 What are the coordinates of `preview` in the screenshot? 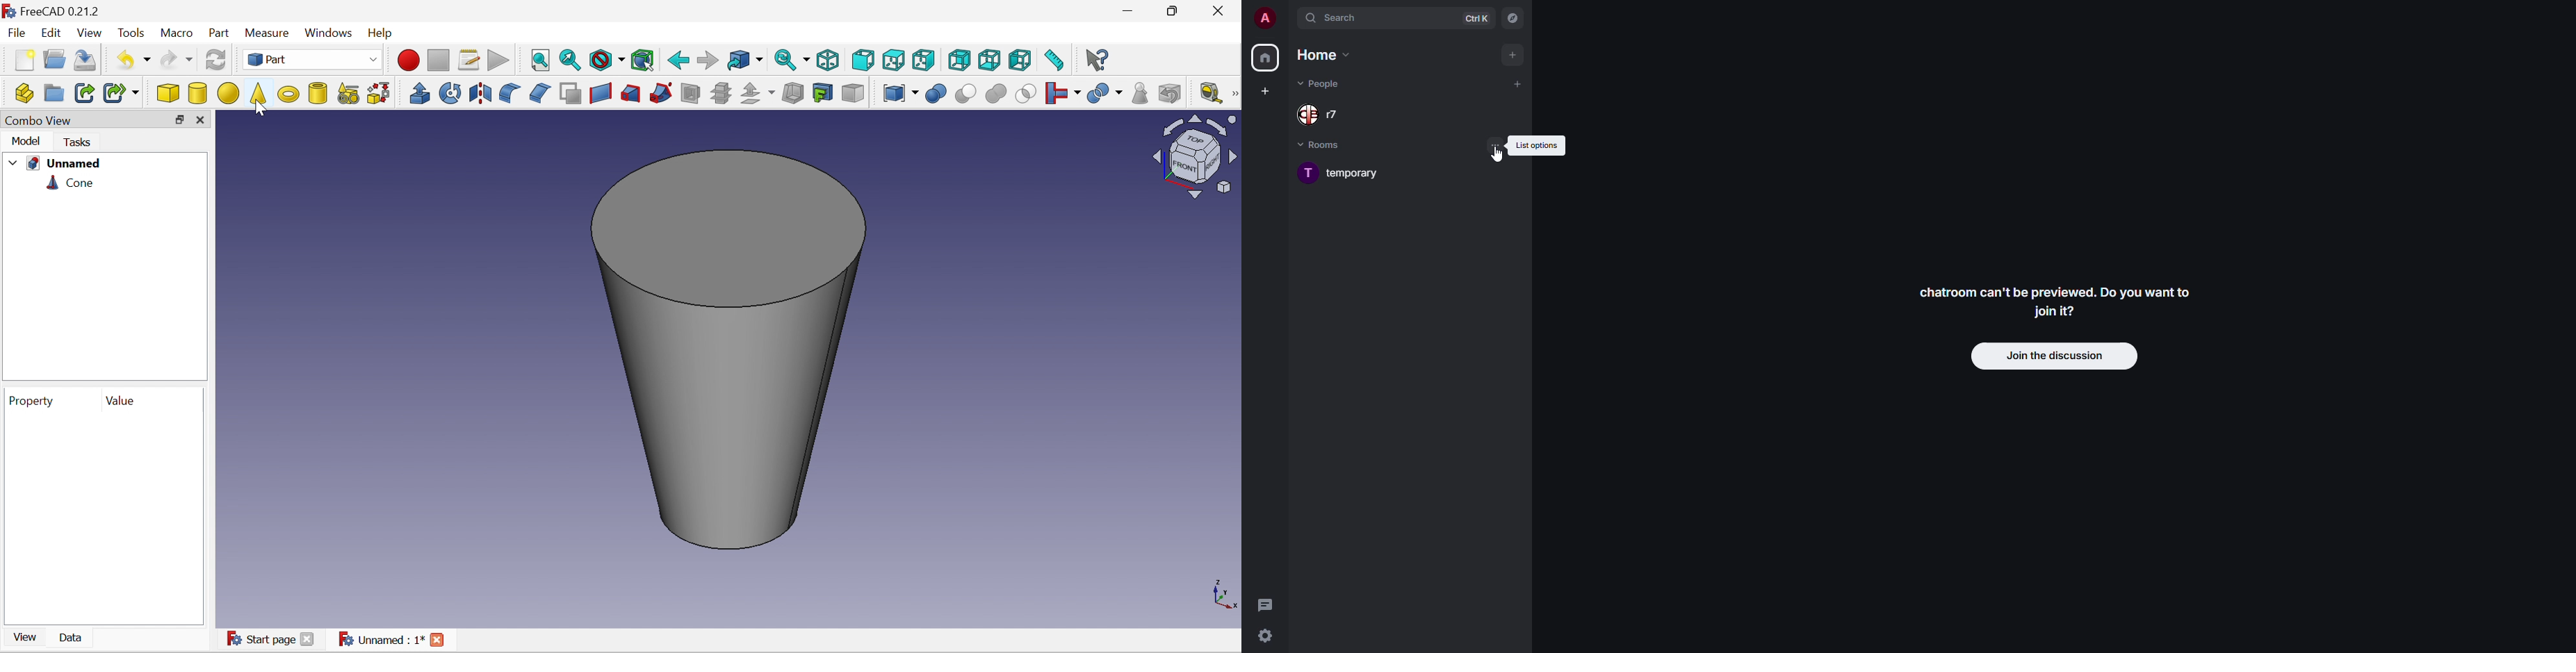 It's located at (103, 521).